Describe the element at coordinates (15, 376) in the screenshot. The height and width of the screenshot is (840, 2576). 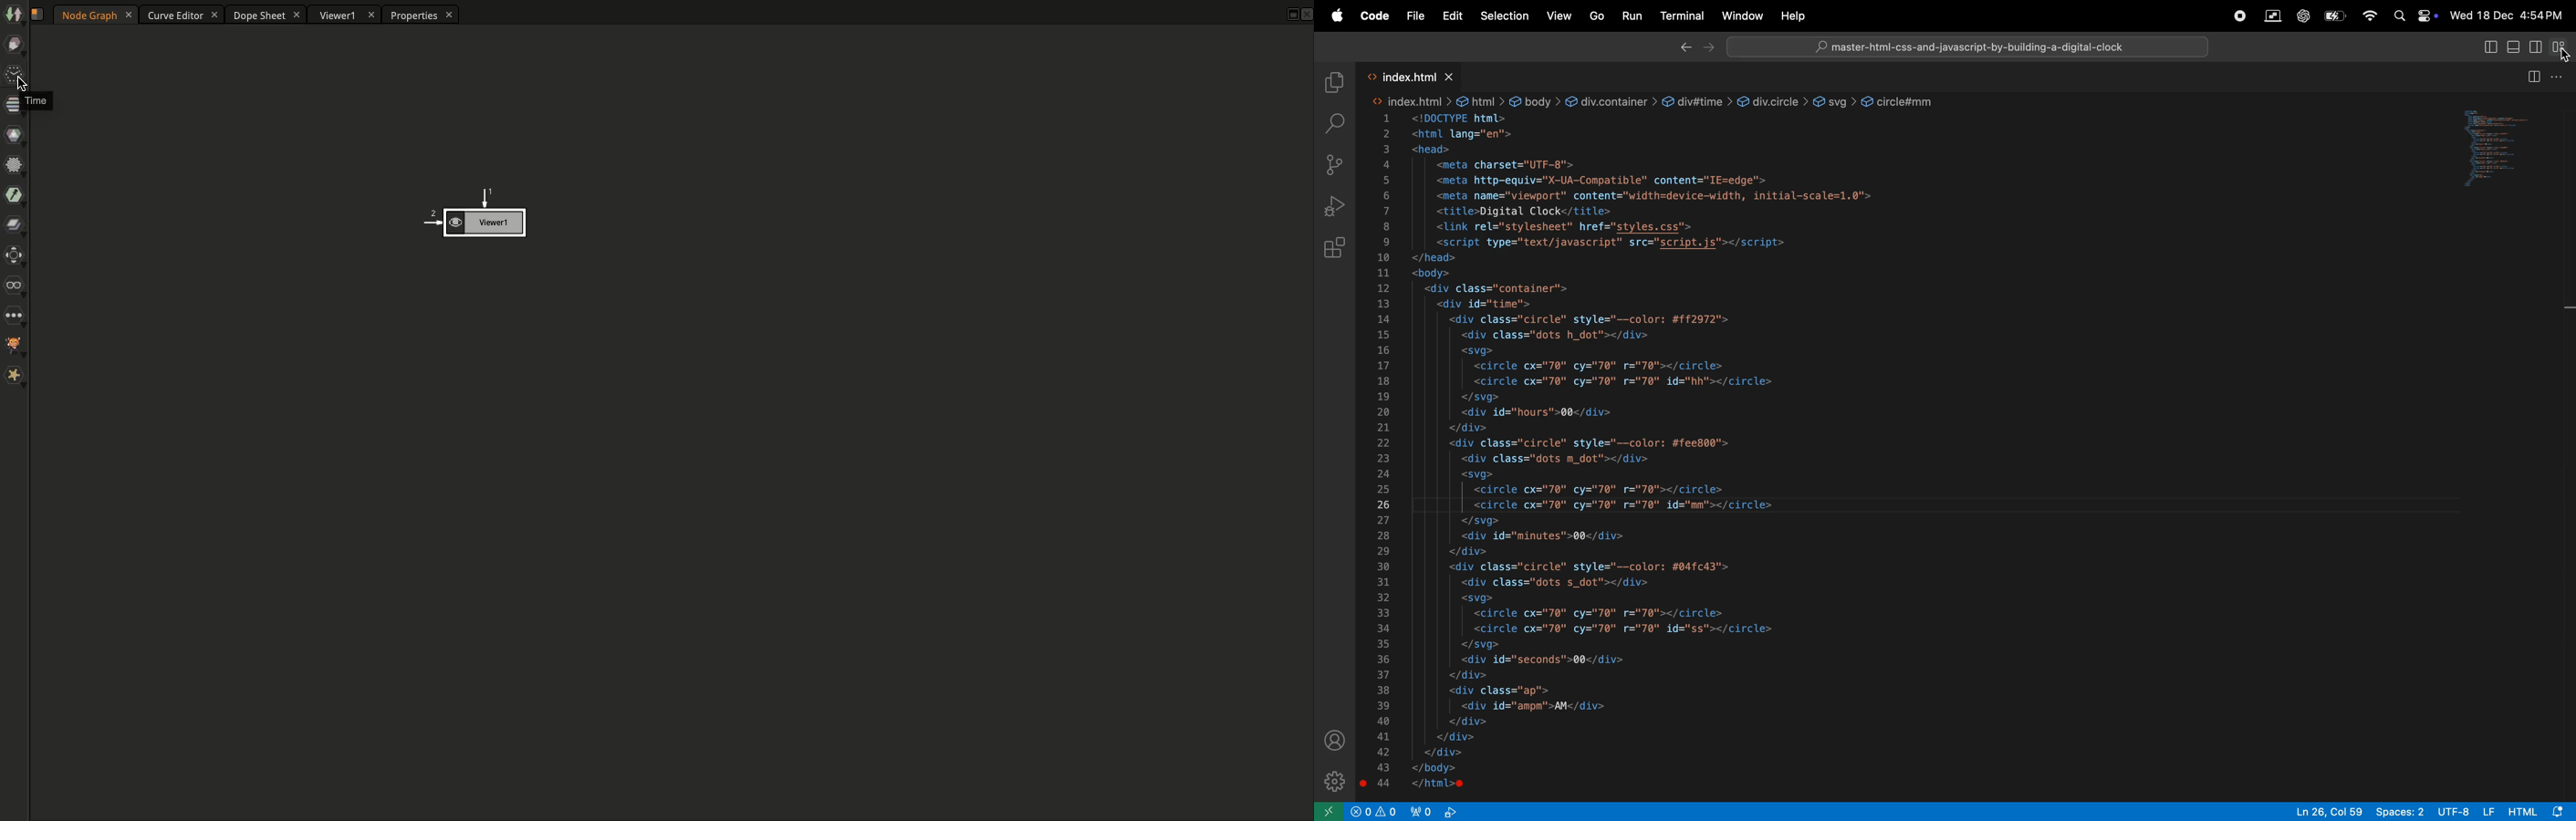
I see `Extra` at that location.